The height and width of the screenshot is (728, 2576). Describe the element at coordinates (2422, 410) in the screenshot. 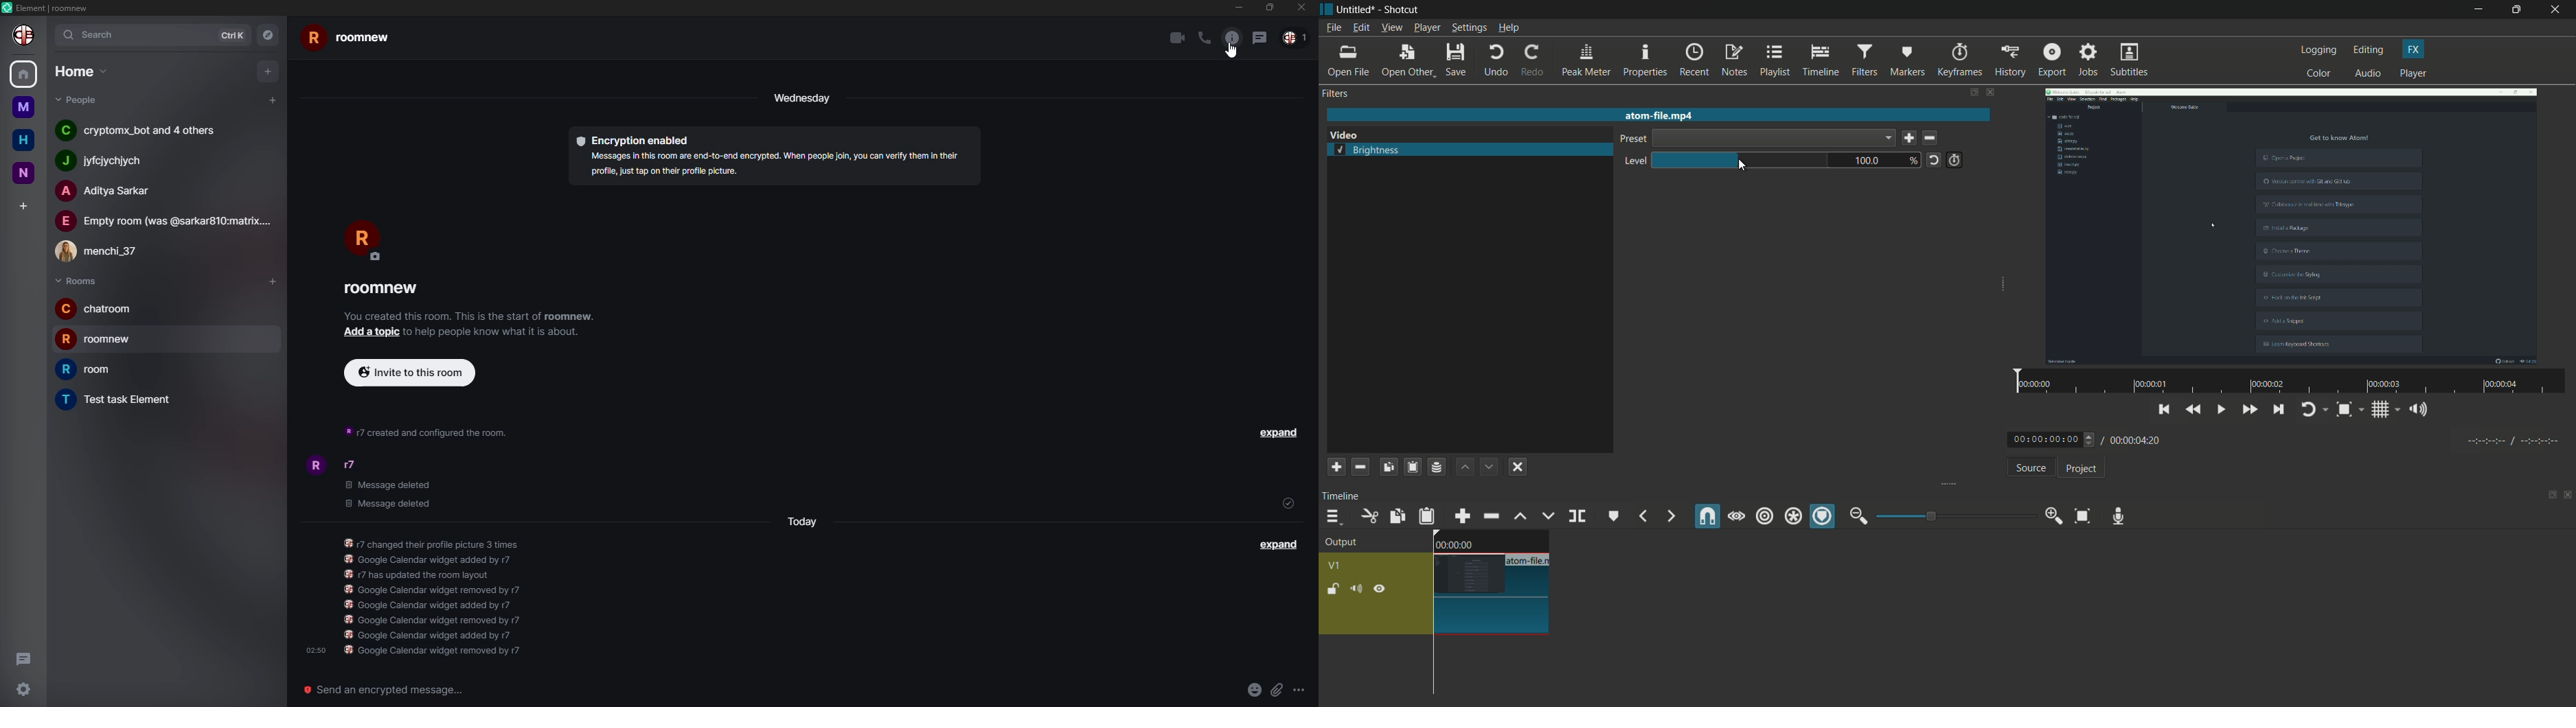

I see `show the volume control` at that location.